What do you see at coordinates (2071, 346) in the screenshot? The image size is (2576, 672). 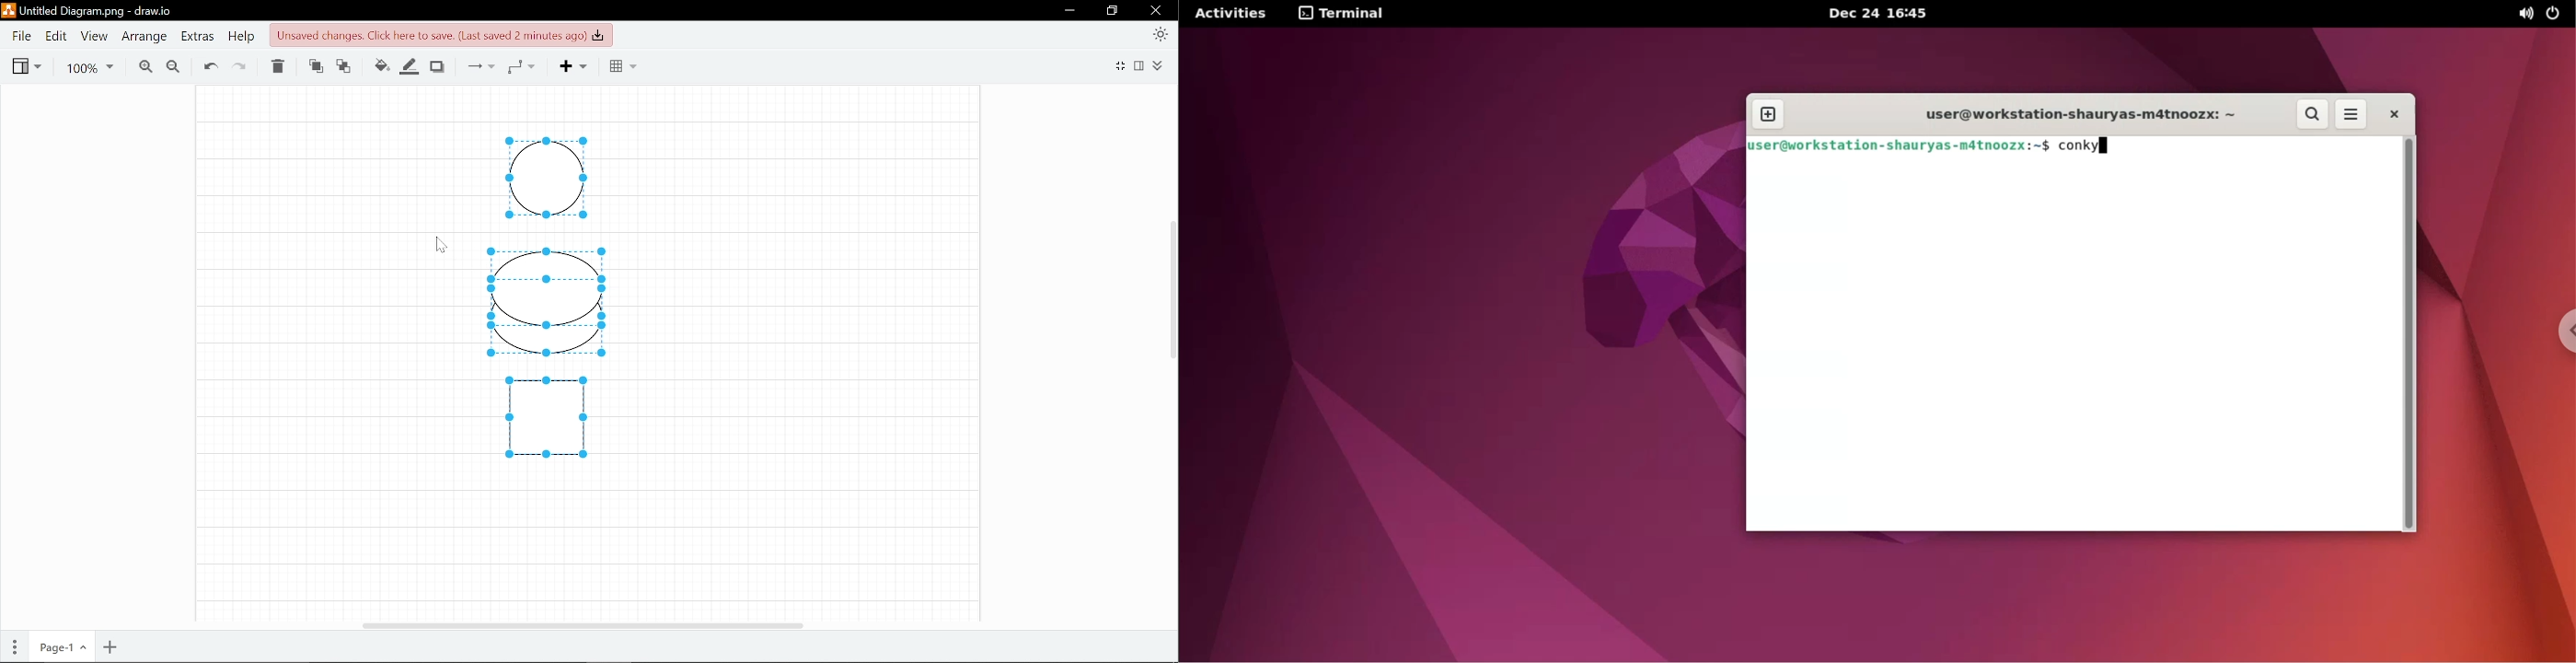 I see `terminal code input box` at bounding box center [2071, 346].